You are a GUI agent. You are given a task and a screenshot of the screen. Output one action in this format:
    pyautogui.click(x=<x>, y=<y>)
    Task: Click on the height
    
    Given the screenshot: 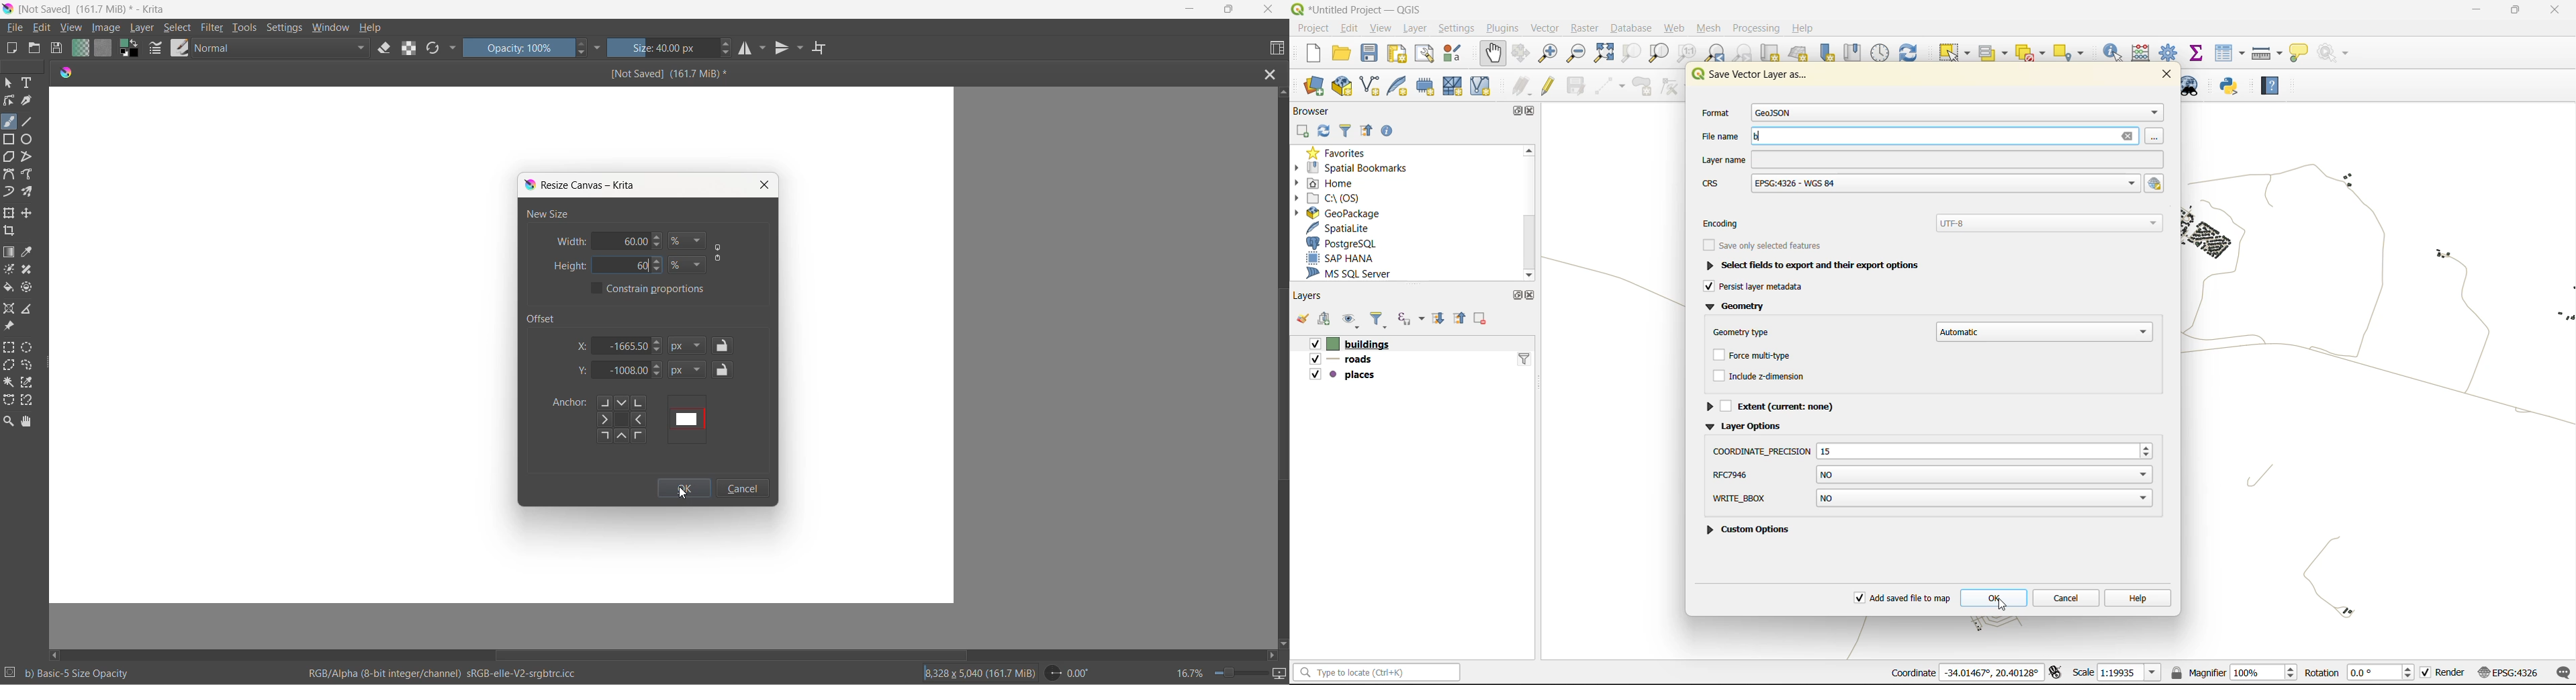 What is the action you would take?
    pyautogui.click(x=569, y=266)
    